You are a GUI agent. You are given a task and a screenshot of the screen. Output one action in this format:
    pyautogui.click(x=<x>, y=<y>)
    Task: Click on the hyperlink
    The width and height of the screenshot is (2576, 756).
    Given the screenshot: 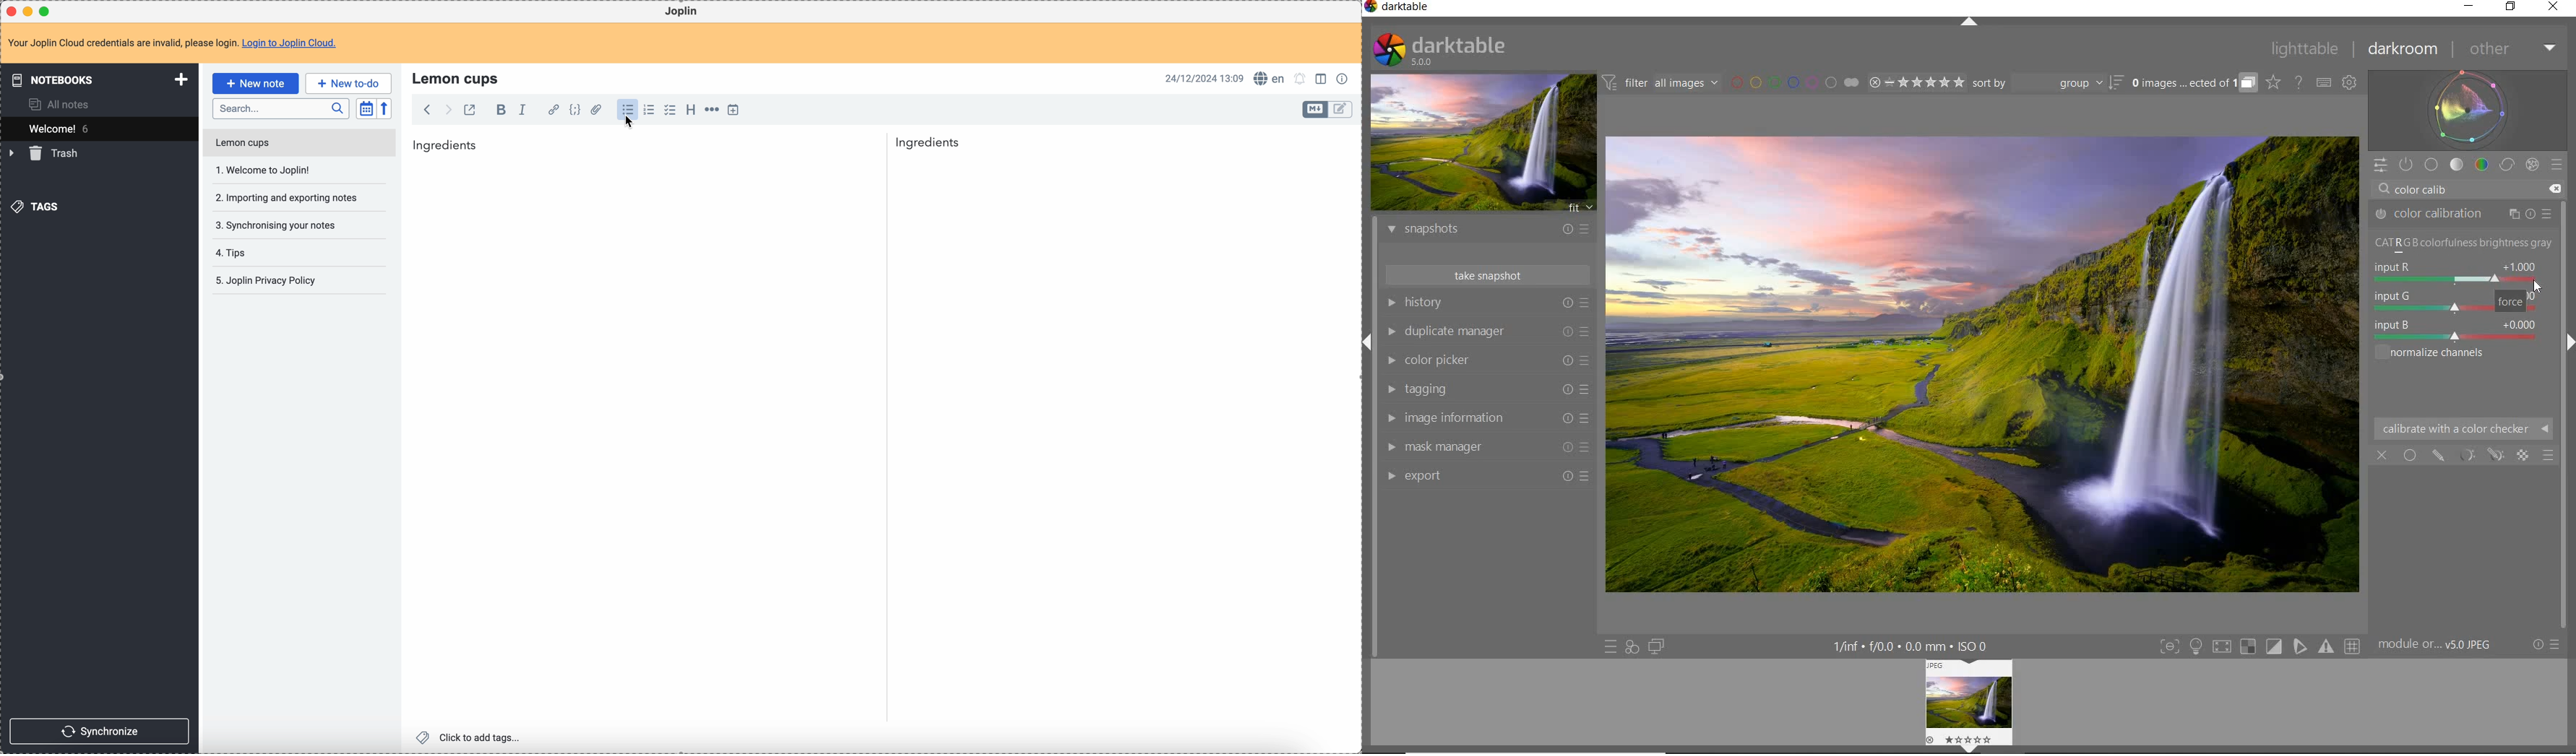 What is the action you would take?
    pyautogui.click(x=552, y=110)
    